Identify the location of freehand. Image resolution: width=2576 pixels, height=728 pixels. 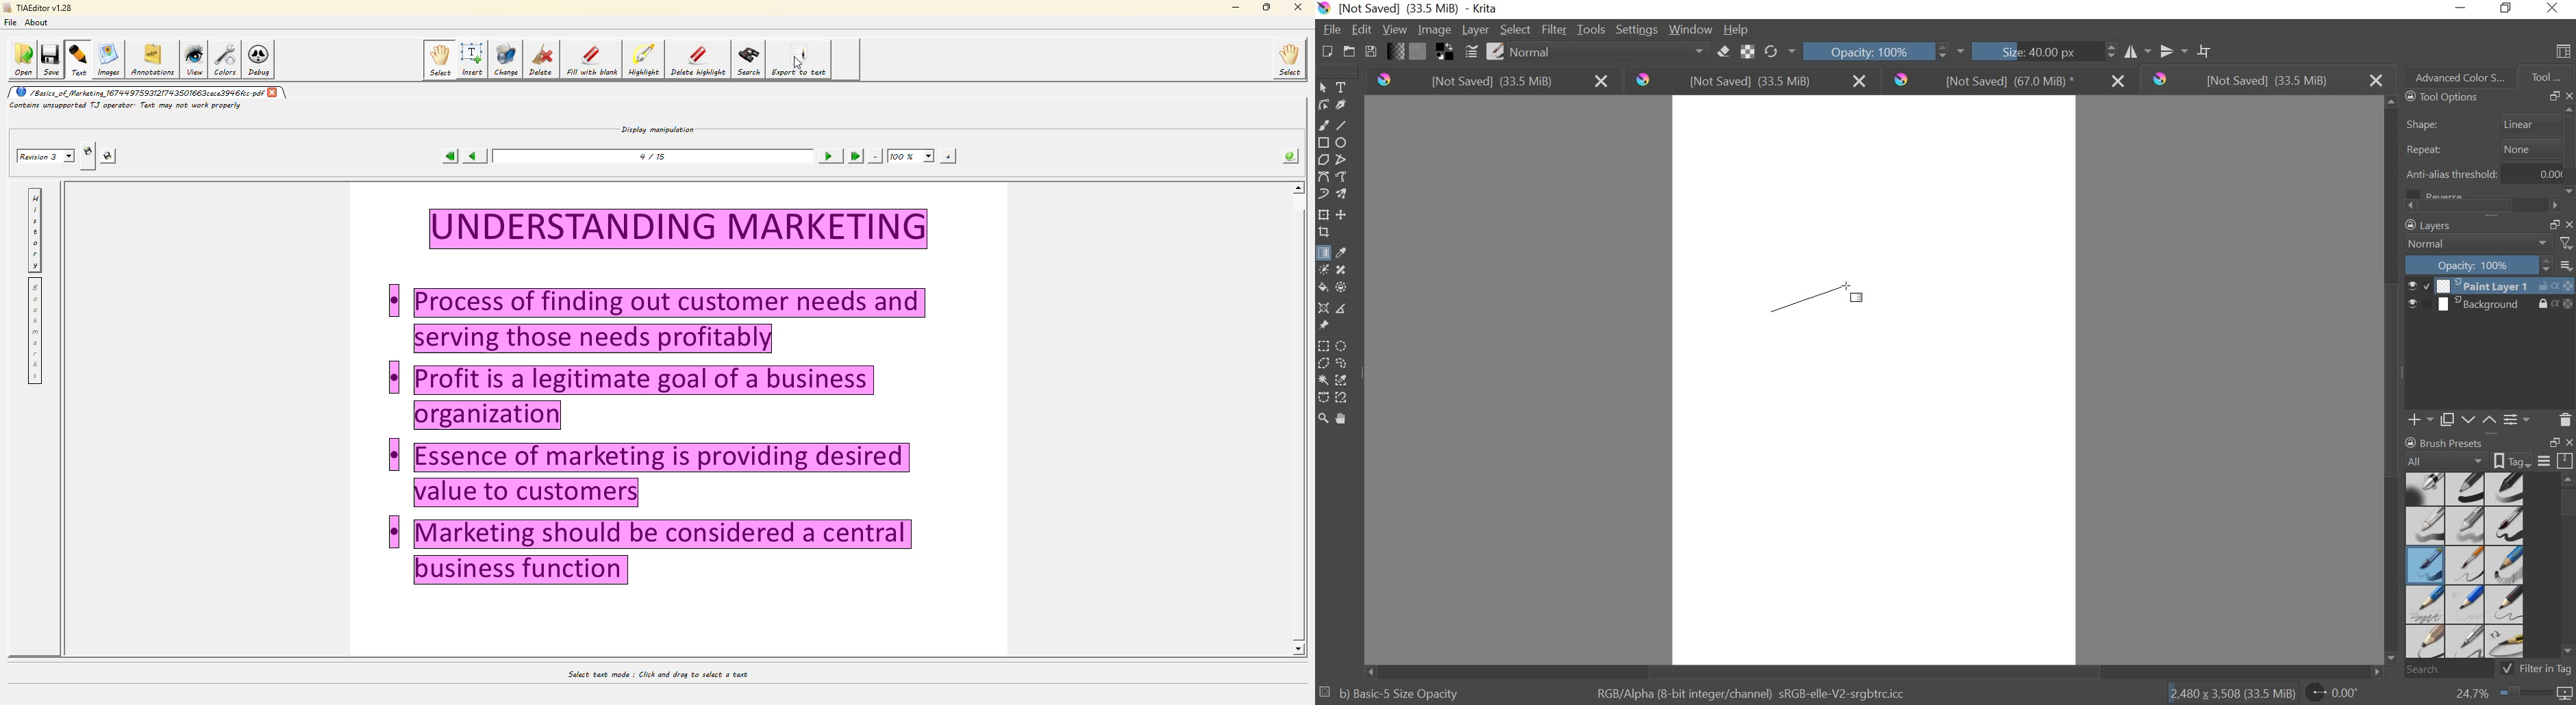
(1323, 125).